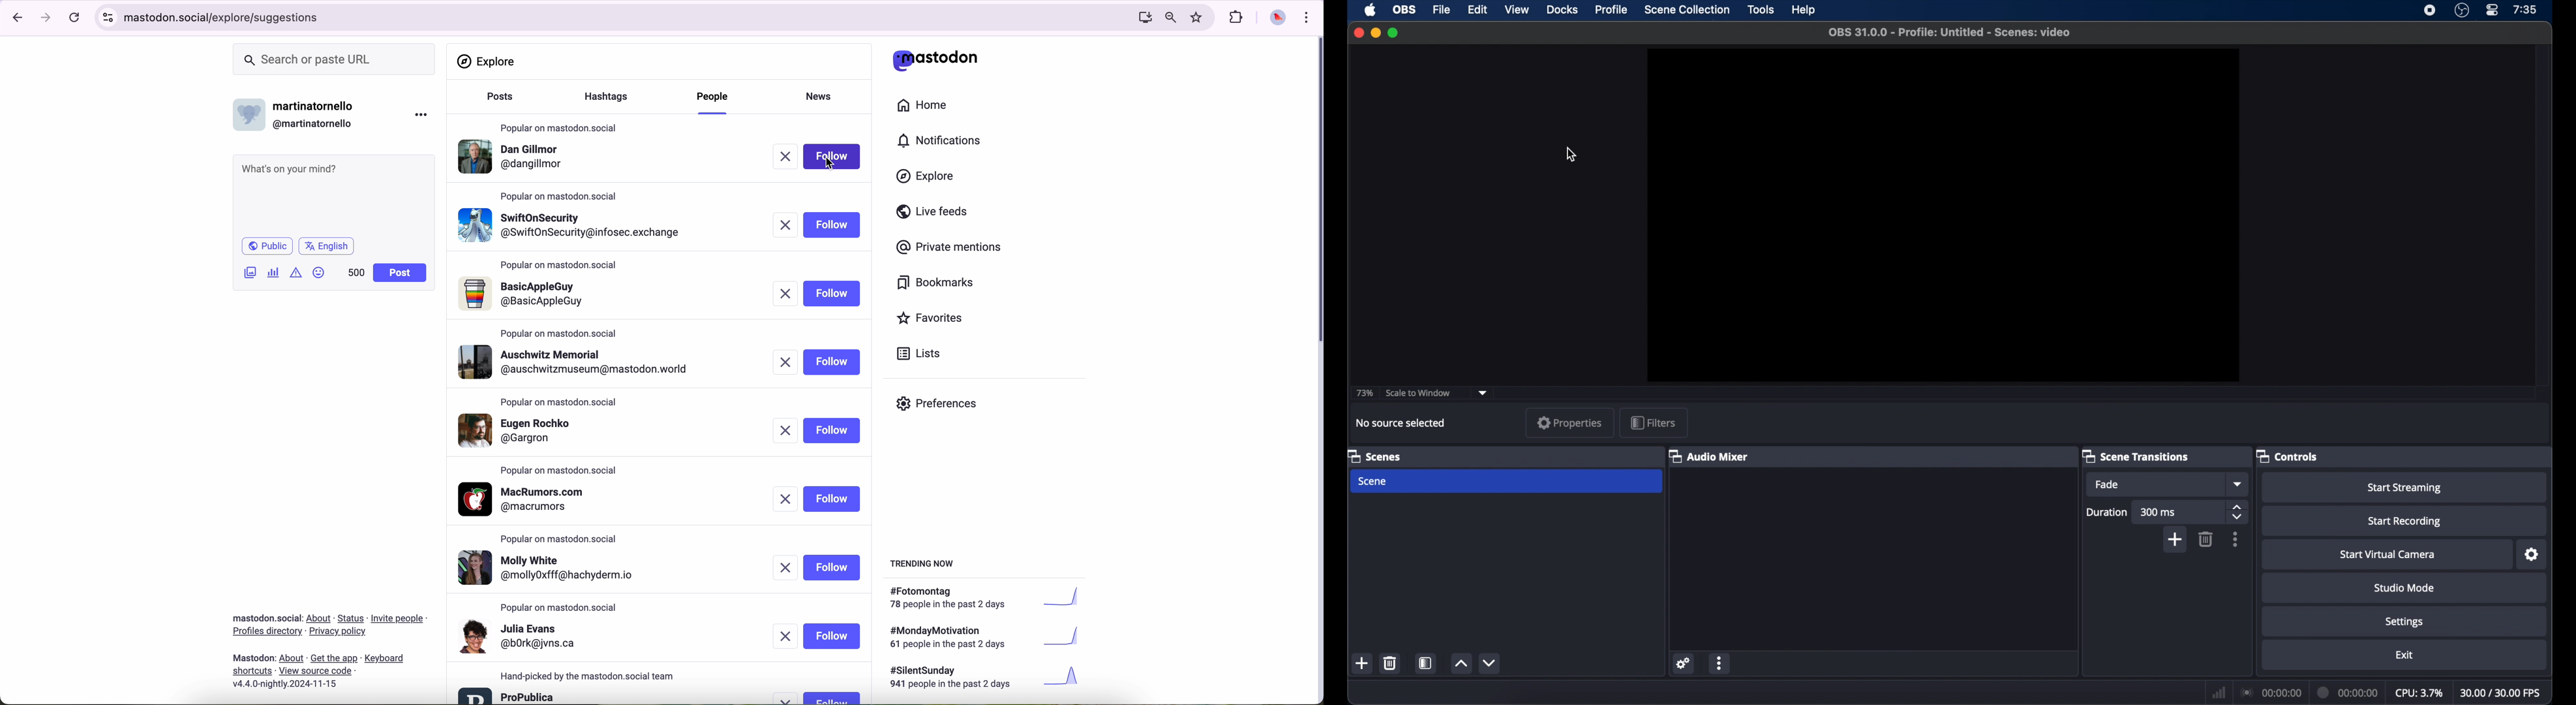 The height and width of the screenshot is (728, 2576). I want to click on control center, so click(2491, 10).